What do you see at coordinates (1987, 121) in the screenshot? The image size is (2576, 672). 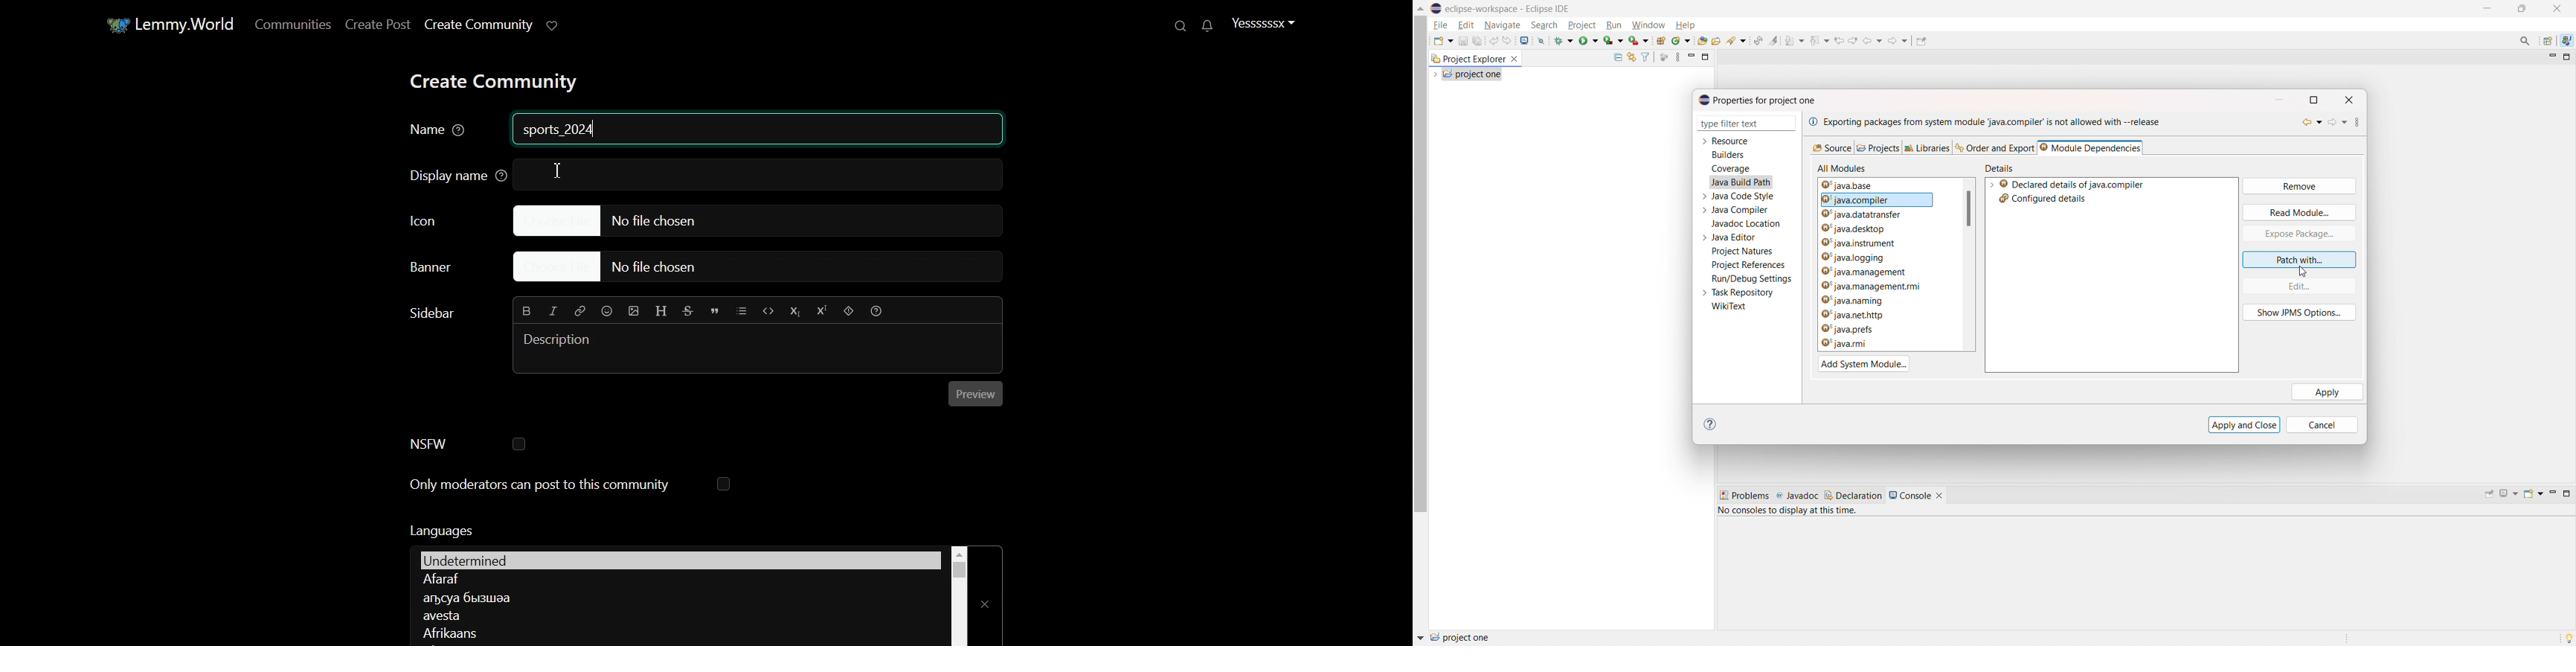 I see `exporting packages from system module 'java.compiler' is not allowed with -- release` at bounding box center [1987, 121].